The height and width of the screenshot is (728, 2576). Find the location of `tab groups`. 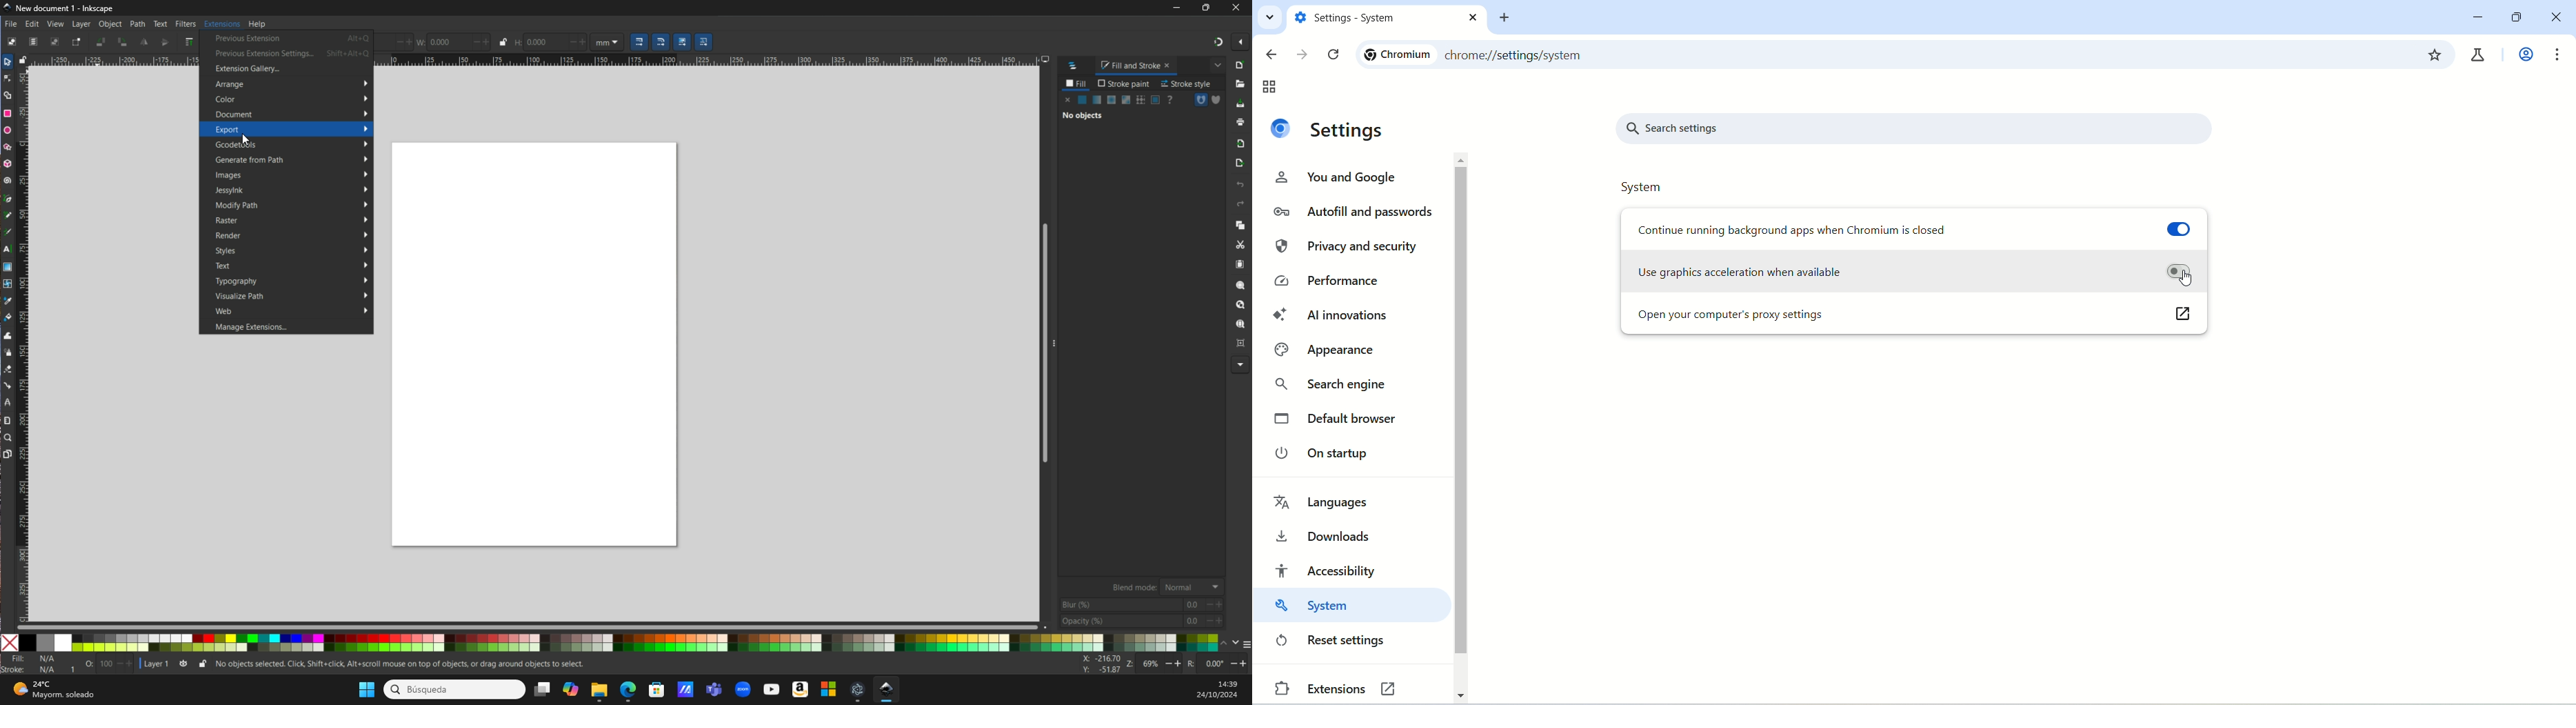

tab groups is located at coordinates (1272, 88).